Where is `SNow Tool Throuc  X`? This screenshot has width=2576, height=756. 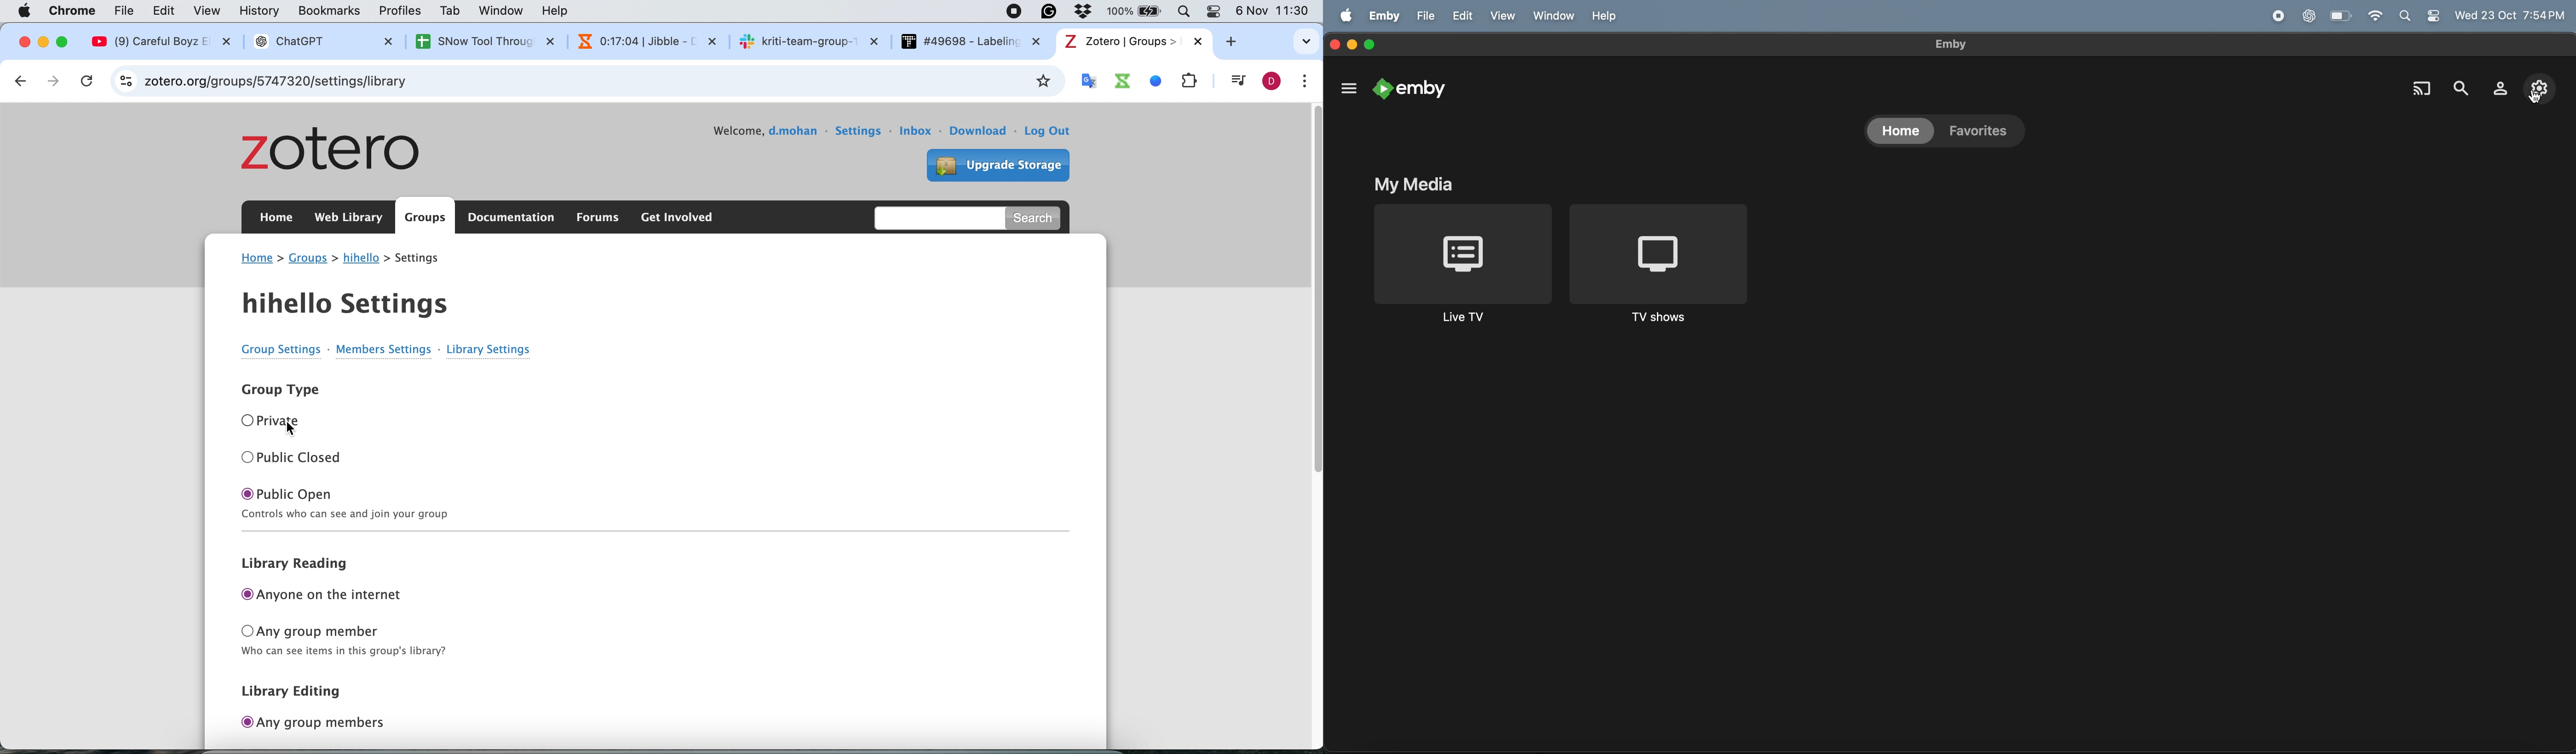
SNow Tool Throuc  X is located at coordinates (476, 41).